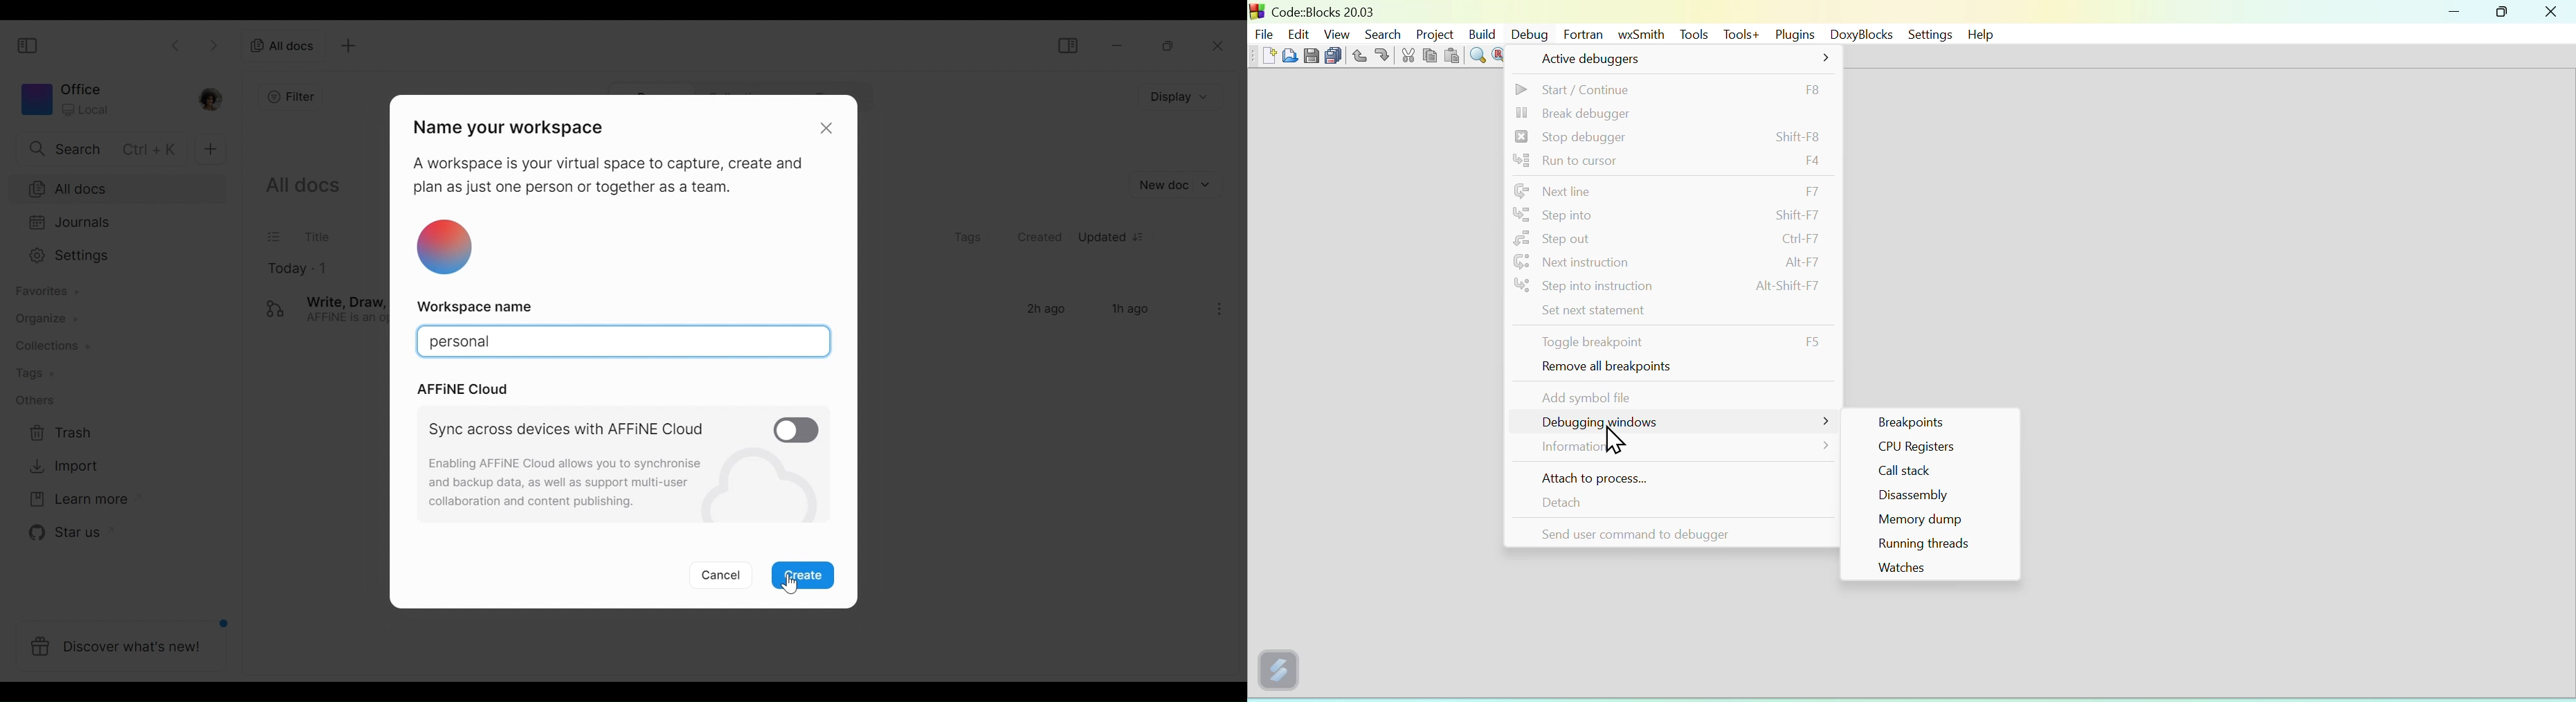 This screenshot has height=728, width=2576. What do you see at coordinates (787, 584) in the screenshot?
I see `Cursor` at bounding box center [787, 584].